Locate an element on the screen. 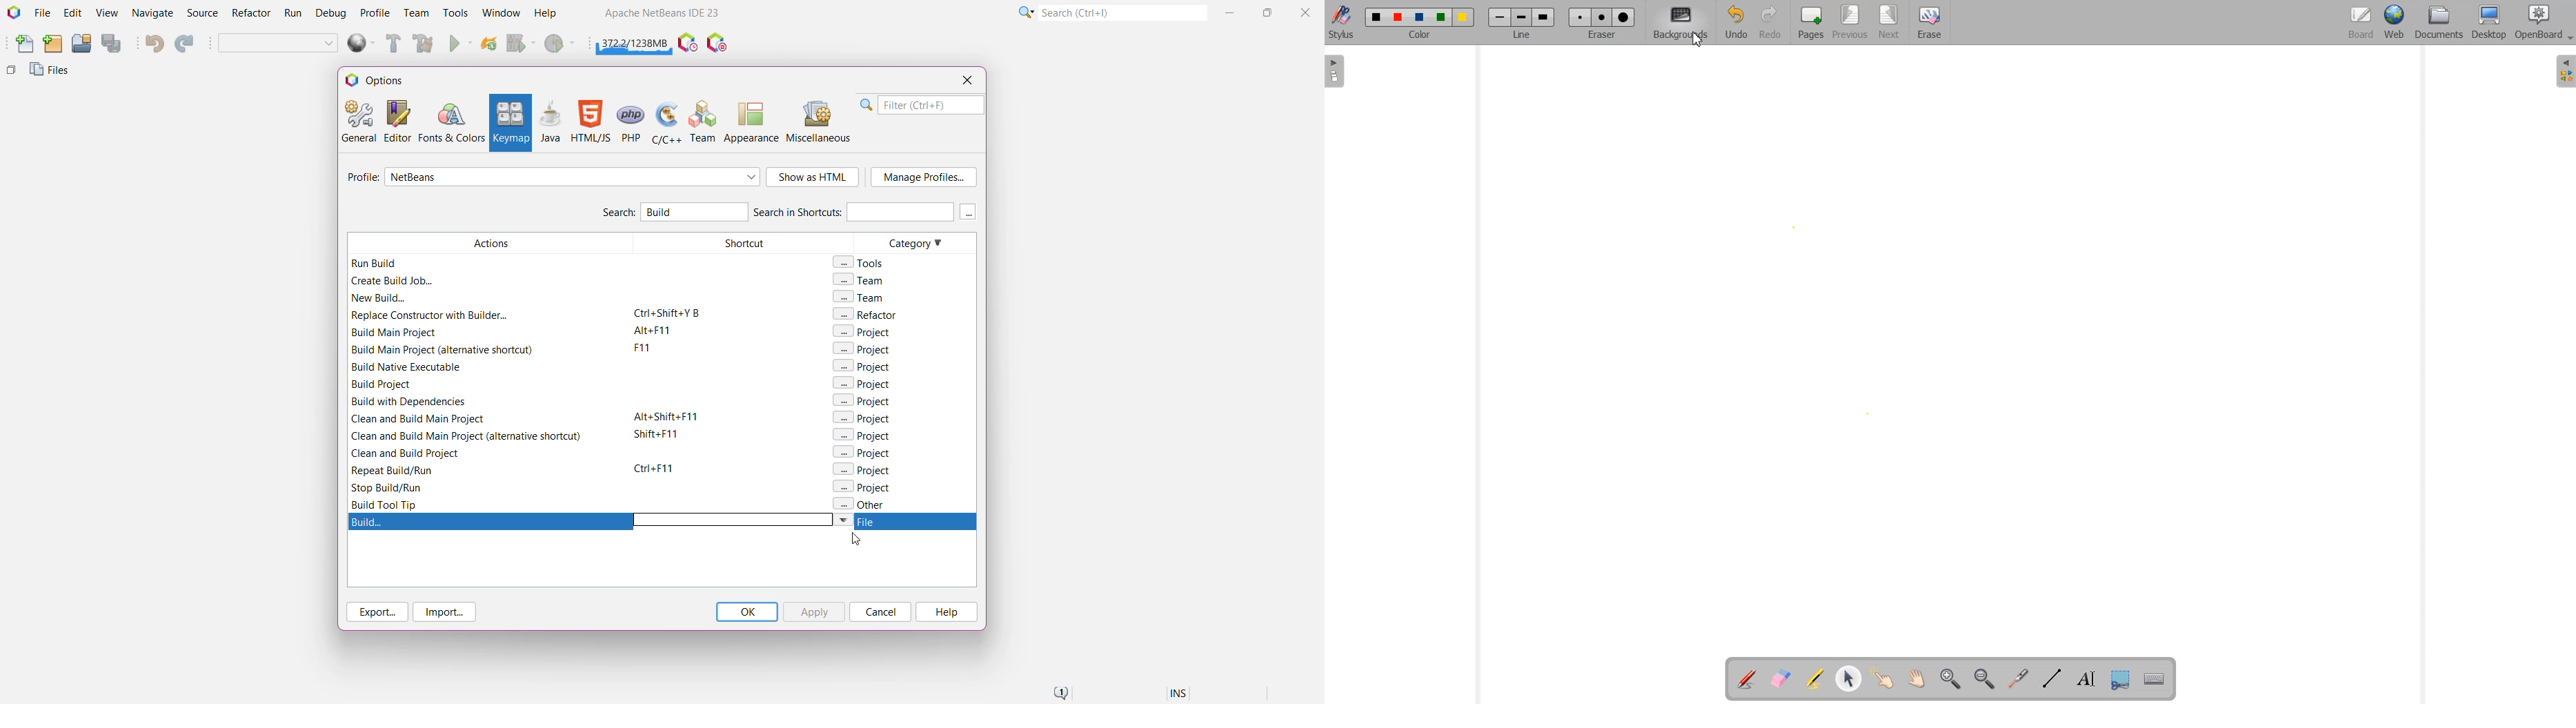  Draw Lines is located at coordinates (2052, 679).